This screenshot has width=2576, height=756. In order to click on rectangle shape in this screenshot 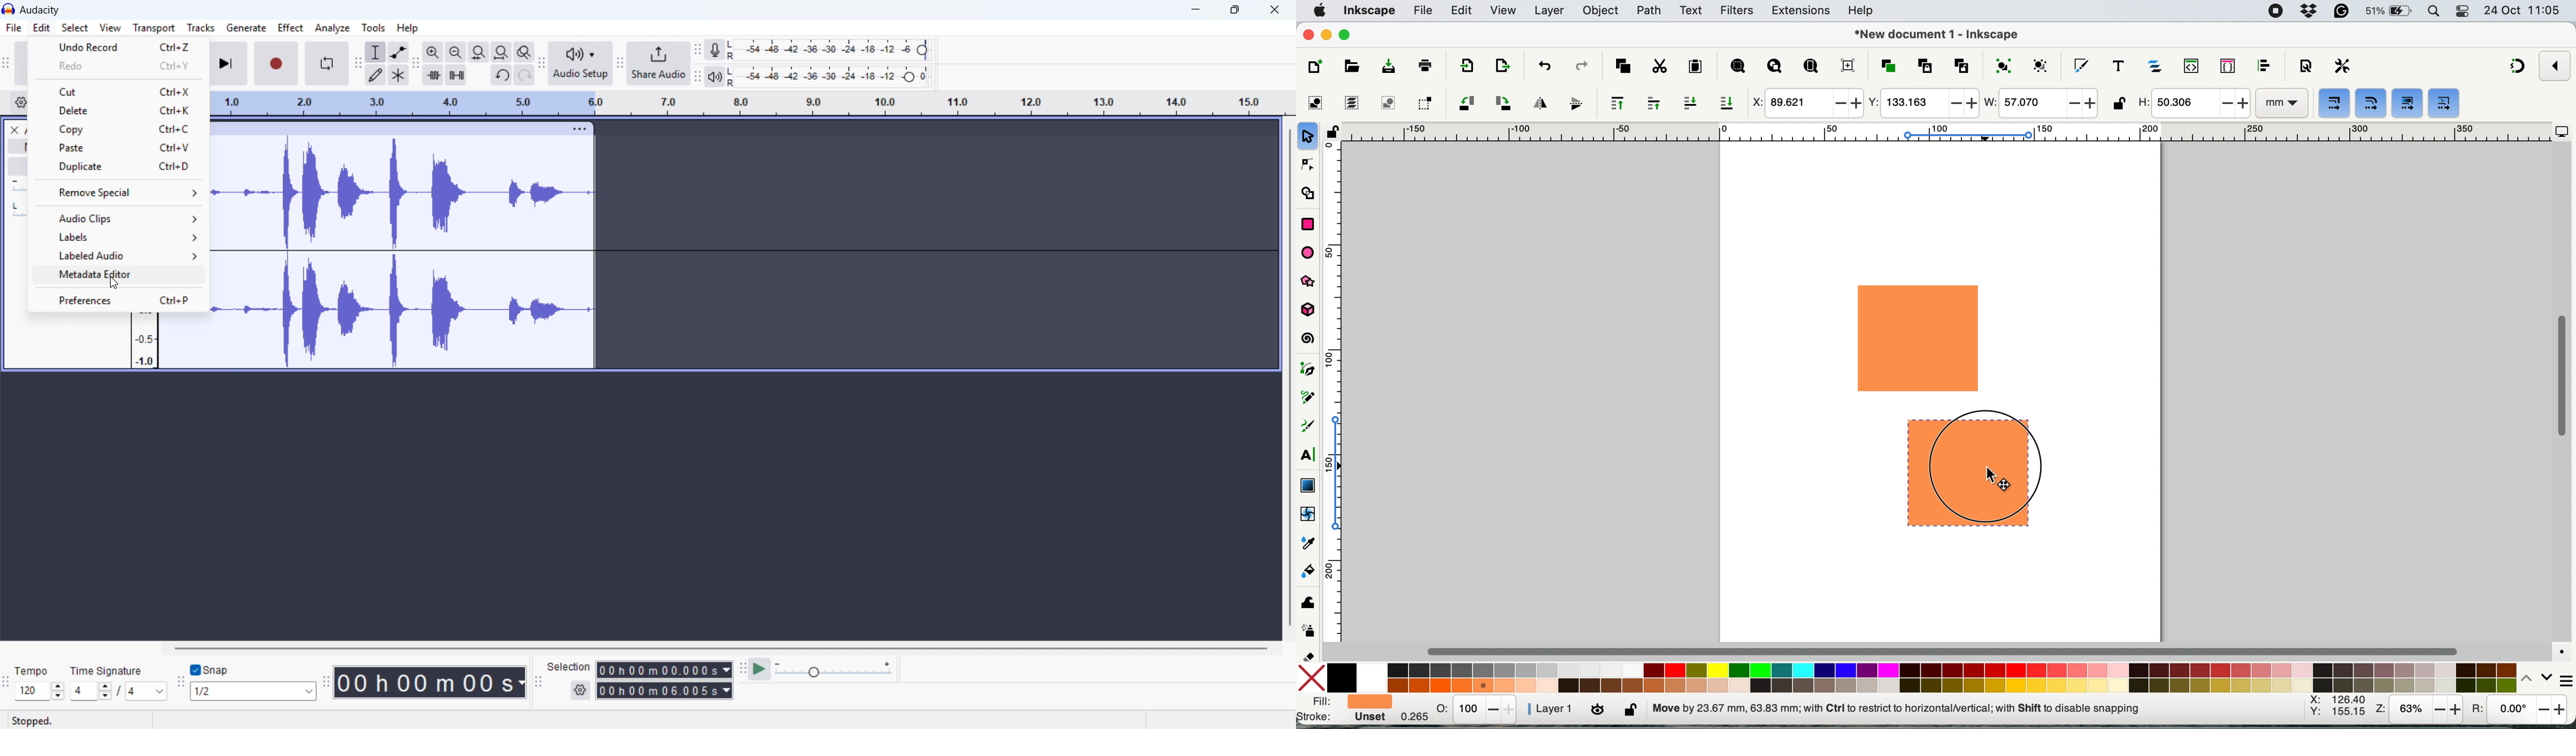, I will do `click(1918, 338)`.